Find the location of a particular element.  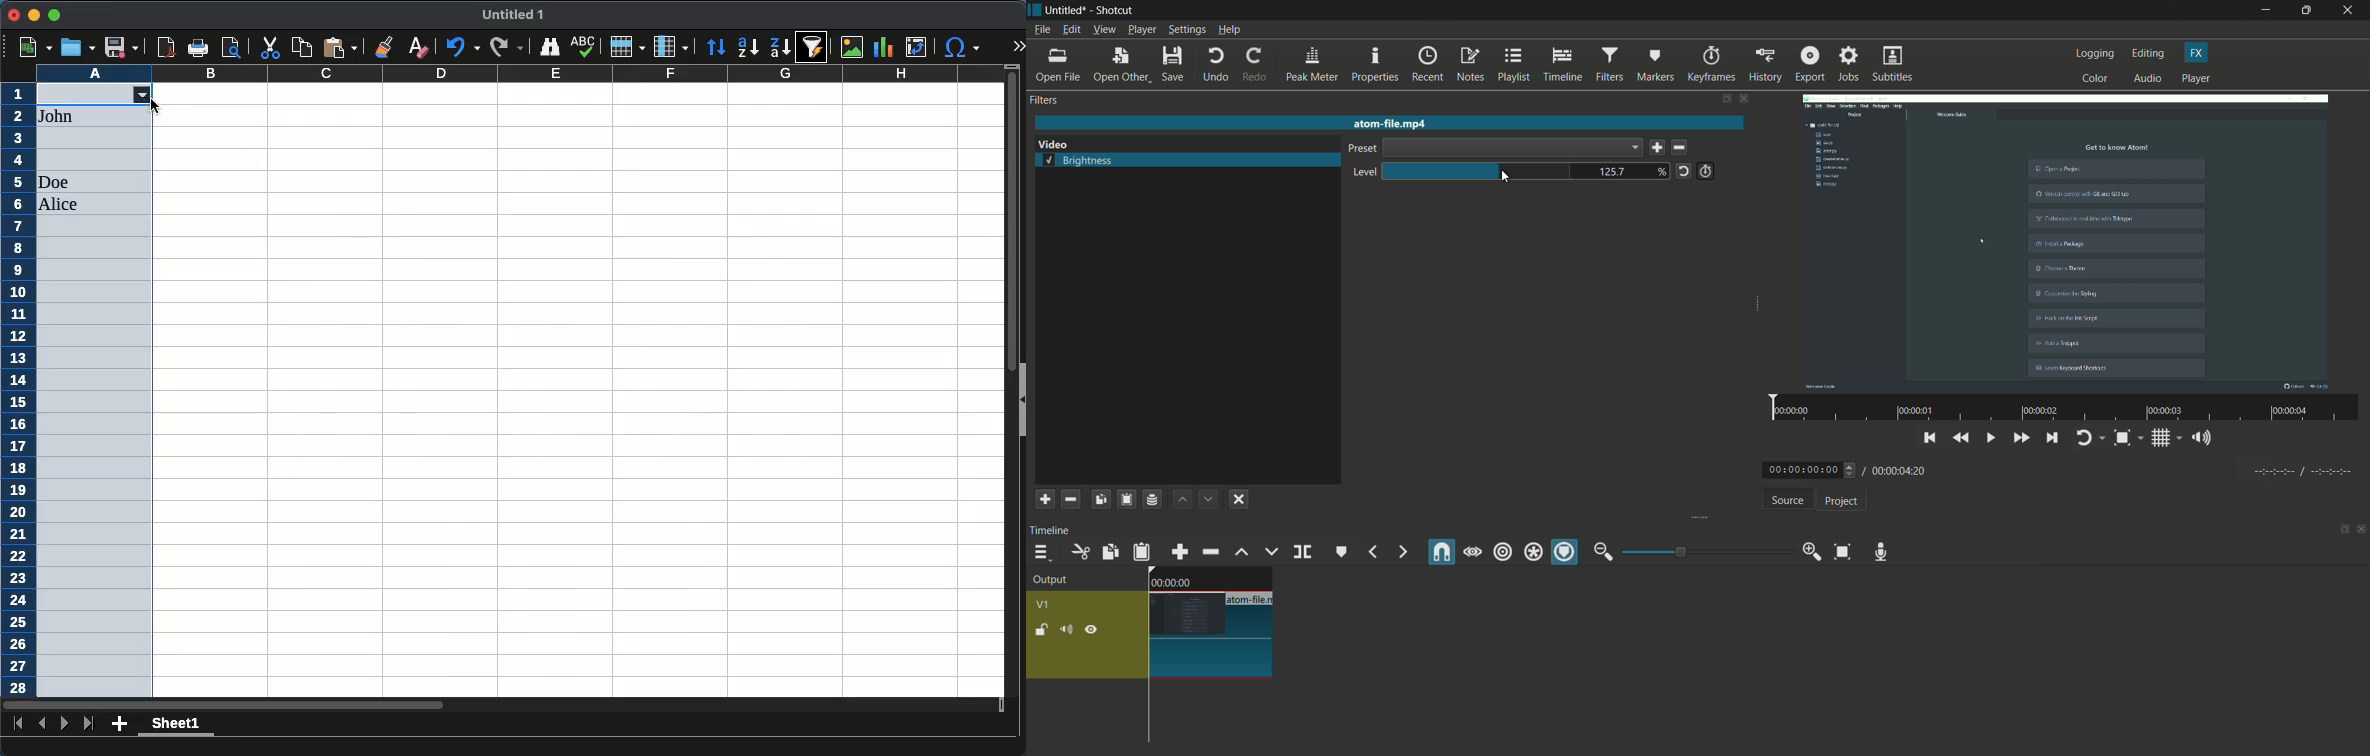

ripple is located at coordinates (1502, 552).